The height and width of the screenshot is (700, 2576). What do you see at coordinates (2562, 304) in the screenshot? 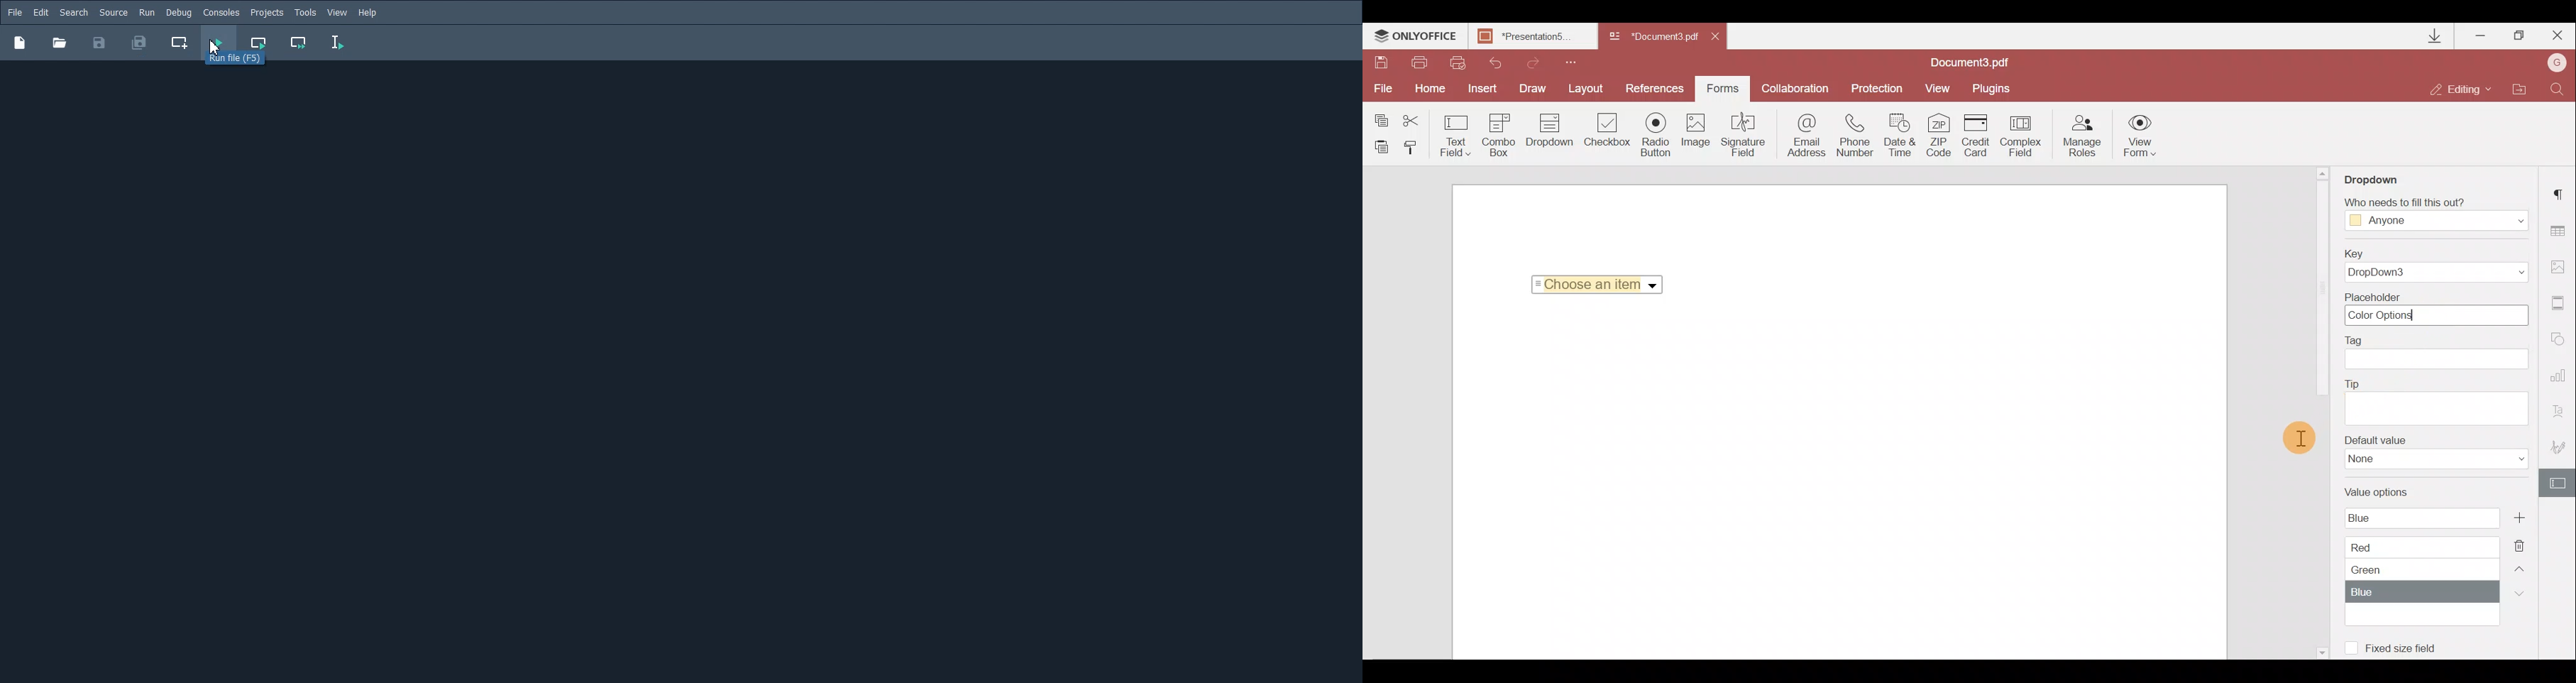
I see `Headers & footers settings` at bounding box center [2562, 304].